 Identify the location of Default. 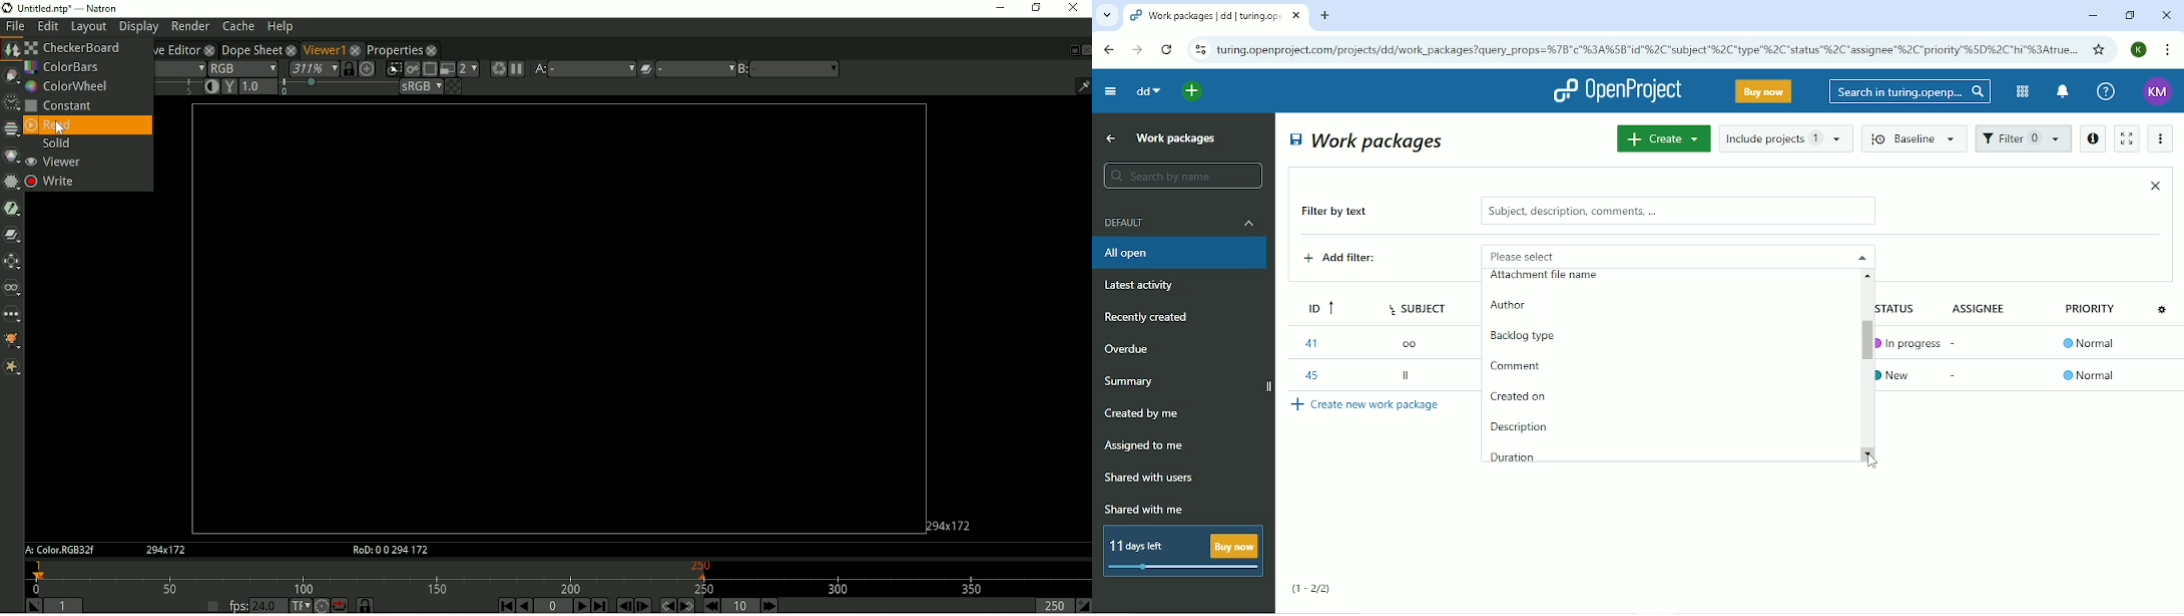
(1181, 222).